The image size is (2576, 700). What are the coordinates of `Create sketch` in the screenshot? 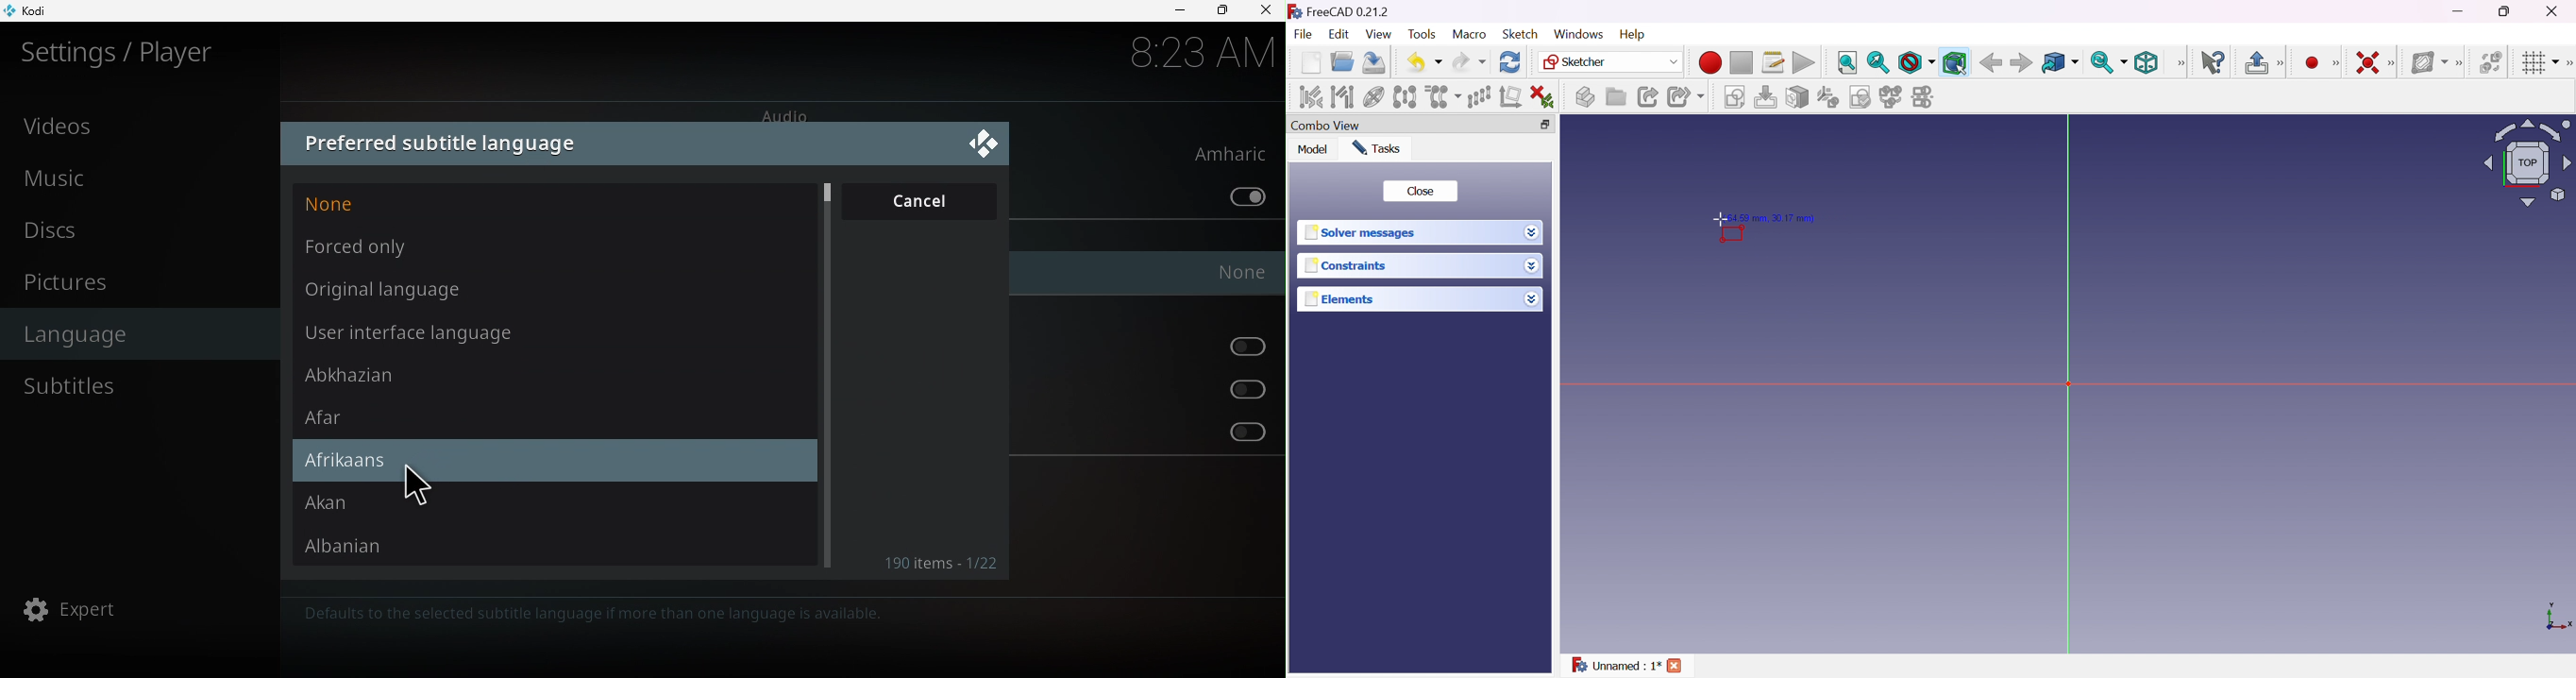 It's located at (1733, 97).